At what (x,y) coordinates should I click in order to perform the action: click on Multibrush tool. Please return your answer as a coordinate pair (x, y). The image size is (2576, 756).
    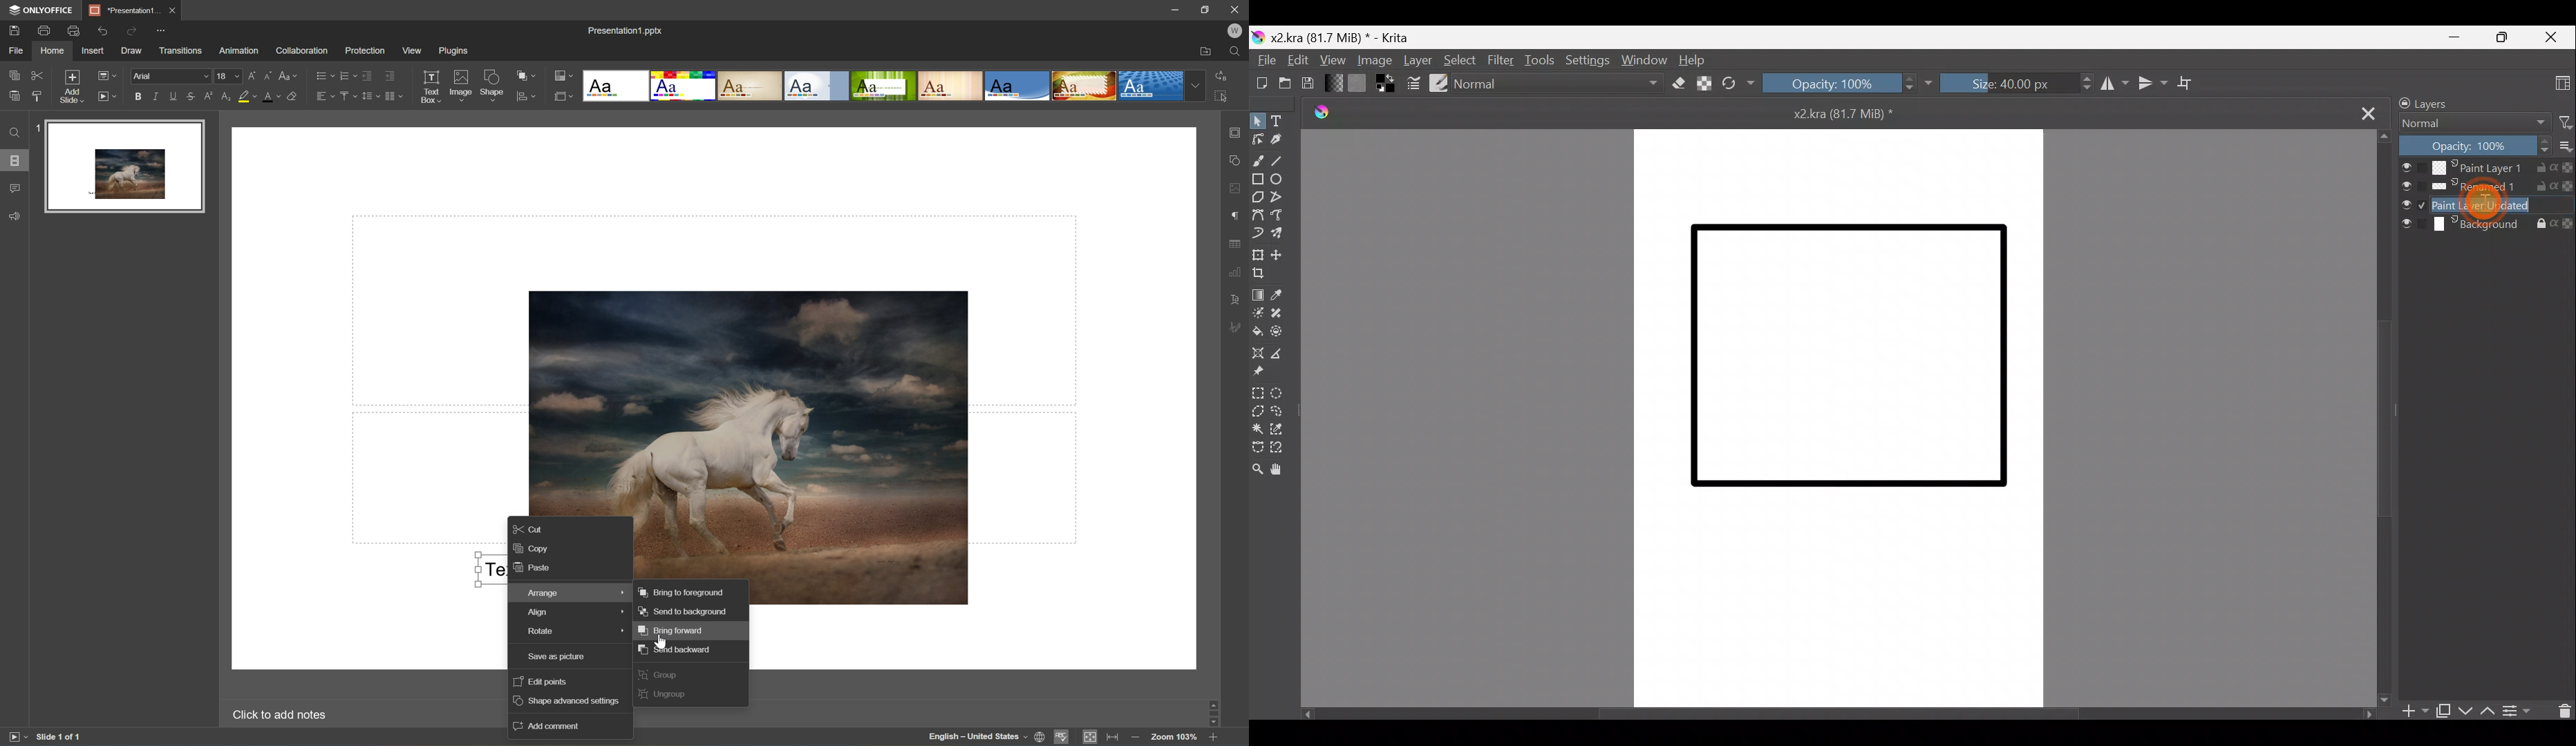
    Looking at the image, I should click on (1284, 234).